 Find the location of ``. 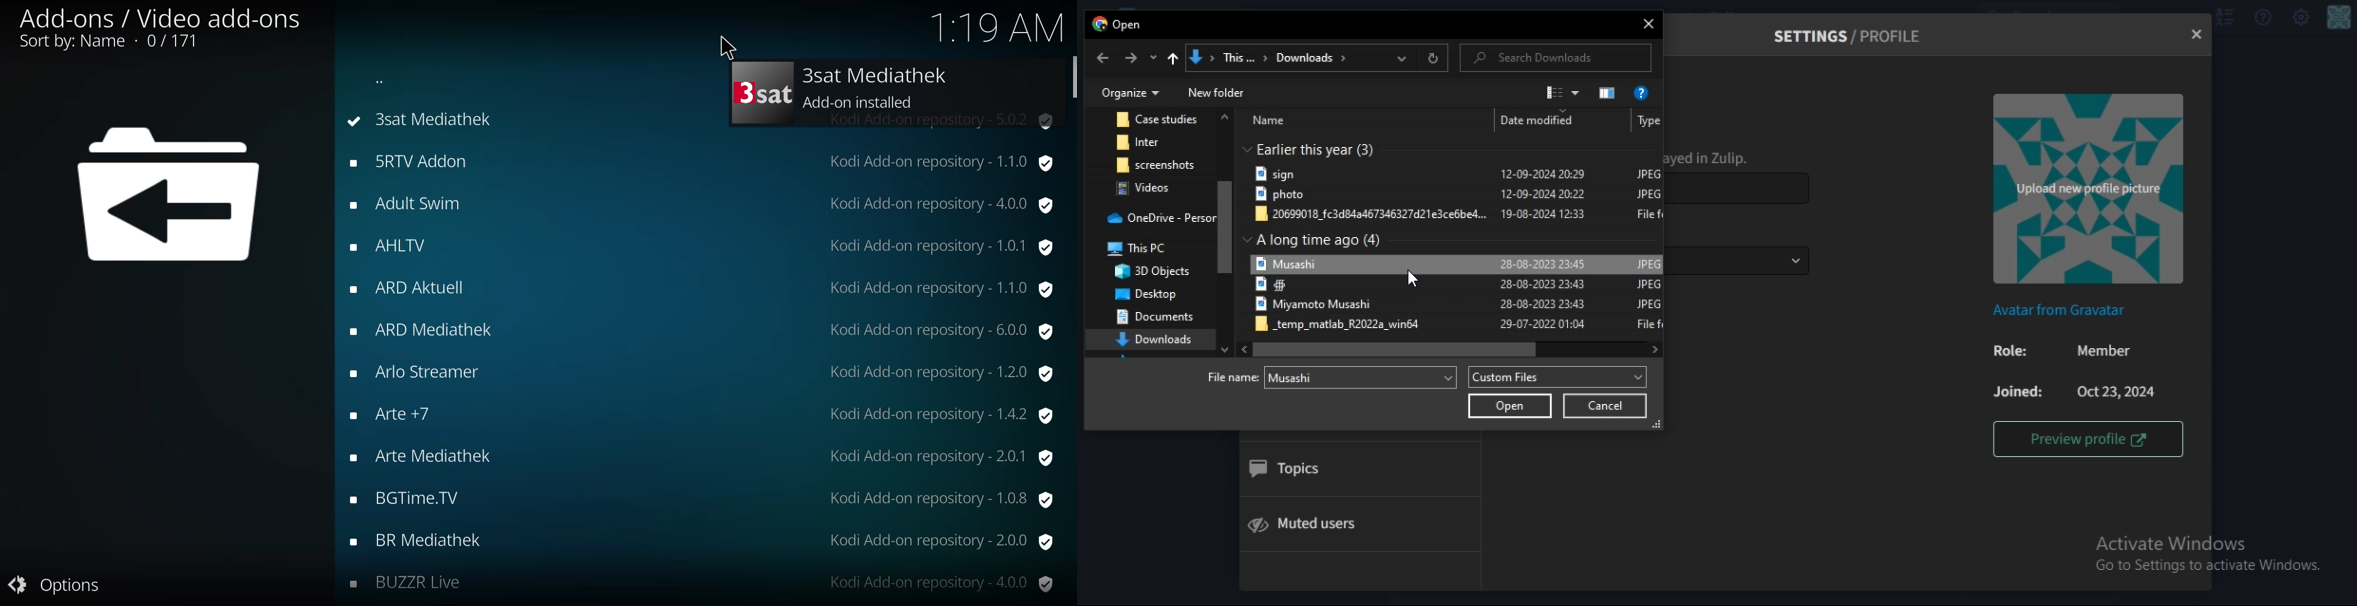

 is located at coordinates (418, 374).